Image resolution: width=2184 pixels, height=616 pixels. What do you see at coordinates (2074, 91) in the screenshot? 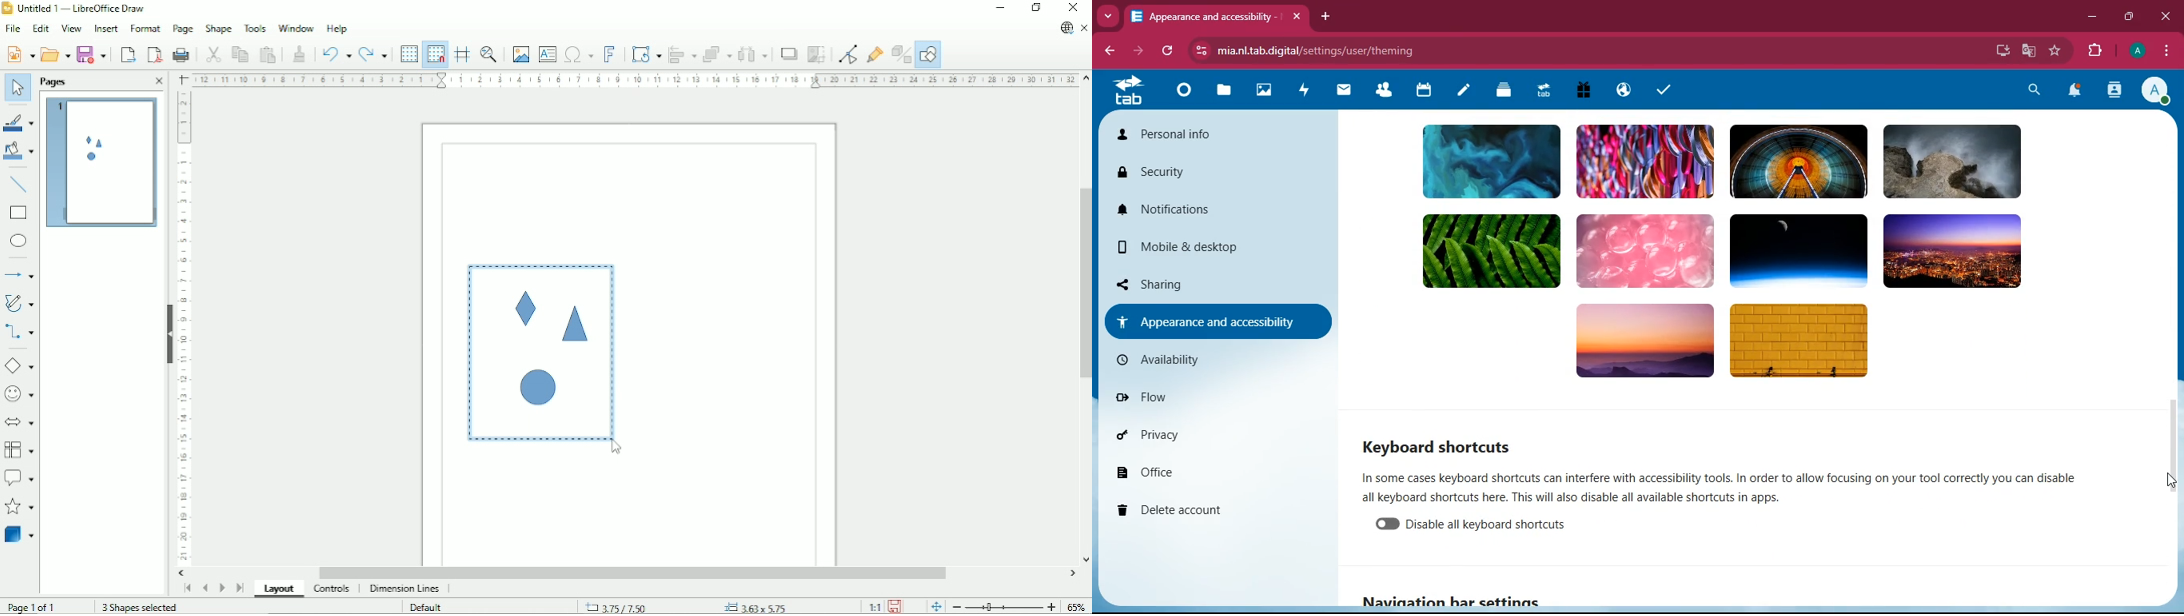
I see `notifications` at bounding box center [2074, 91].